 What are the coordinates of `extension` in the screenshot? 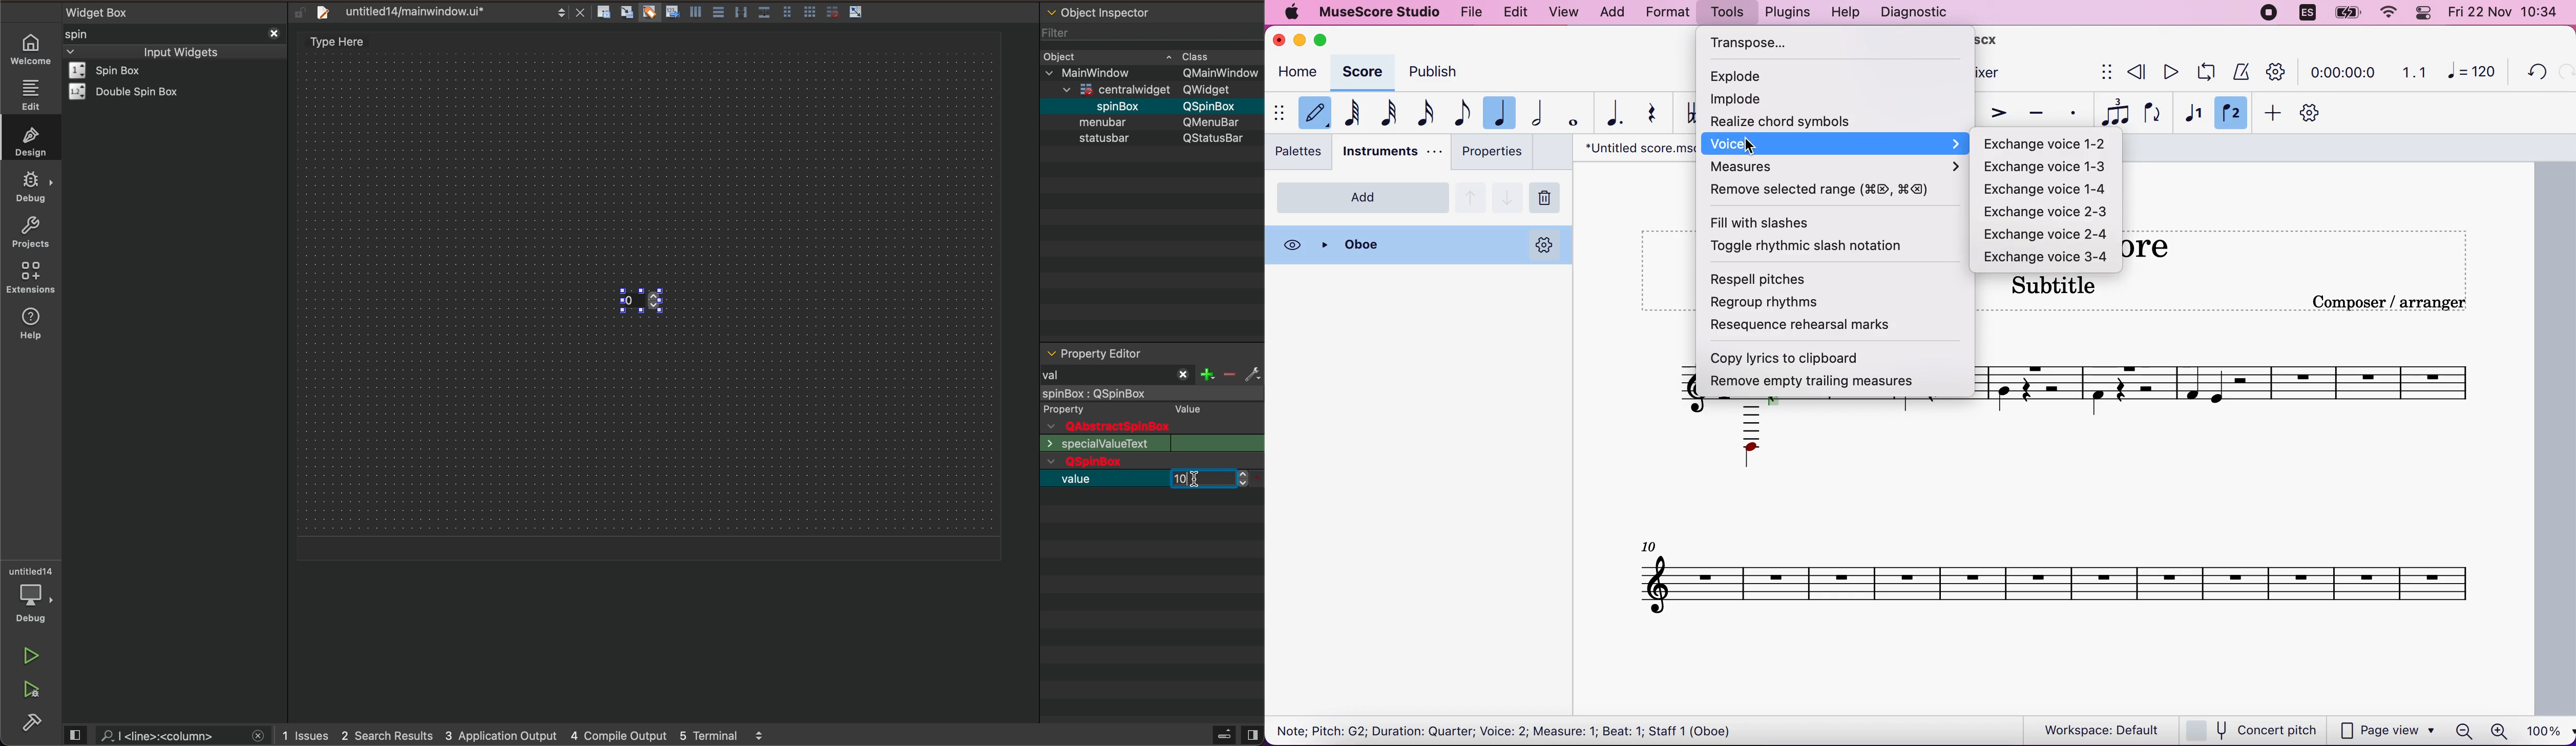 It's located at (31, 278).